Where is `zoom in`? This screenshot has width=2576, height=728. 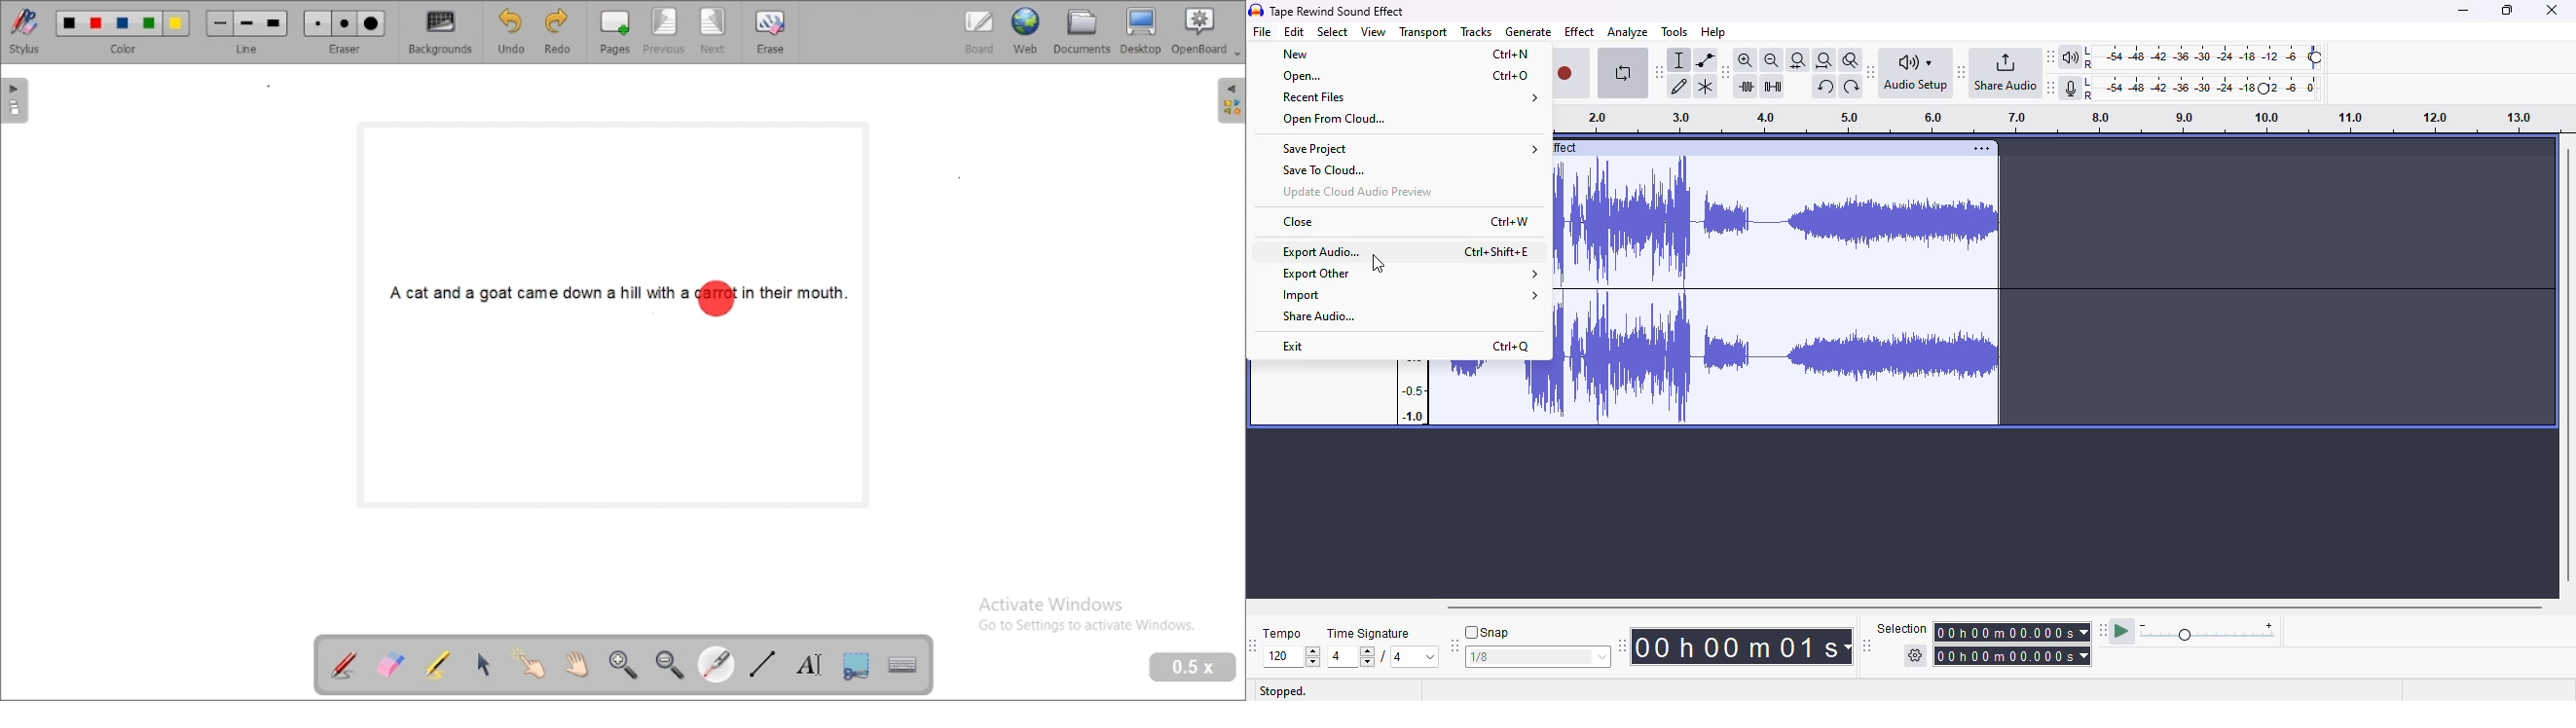 zoom in is located at coordinates (1745, 59).